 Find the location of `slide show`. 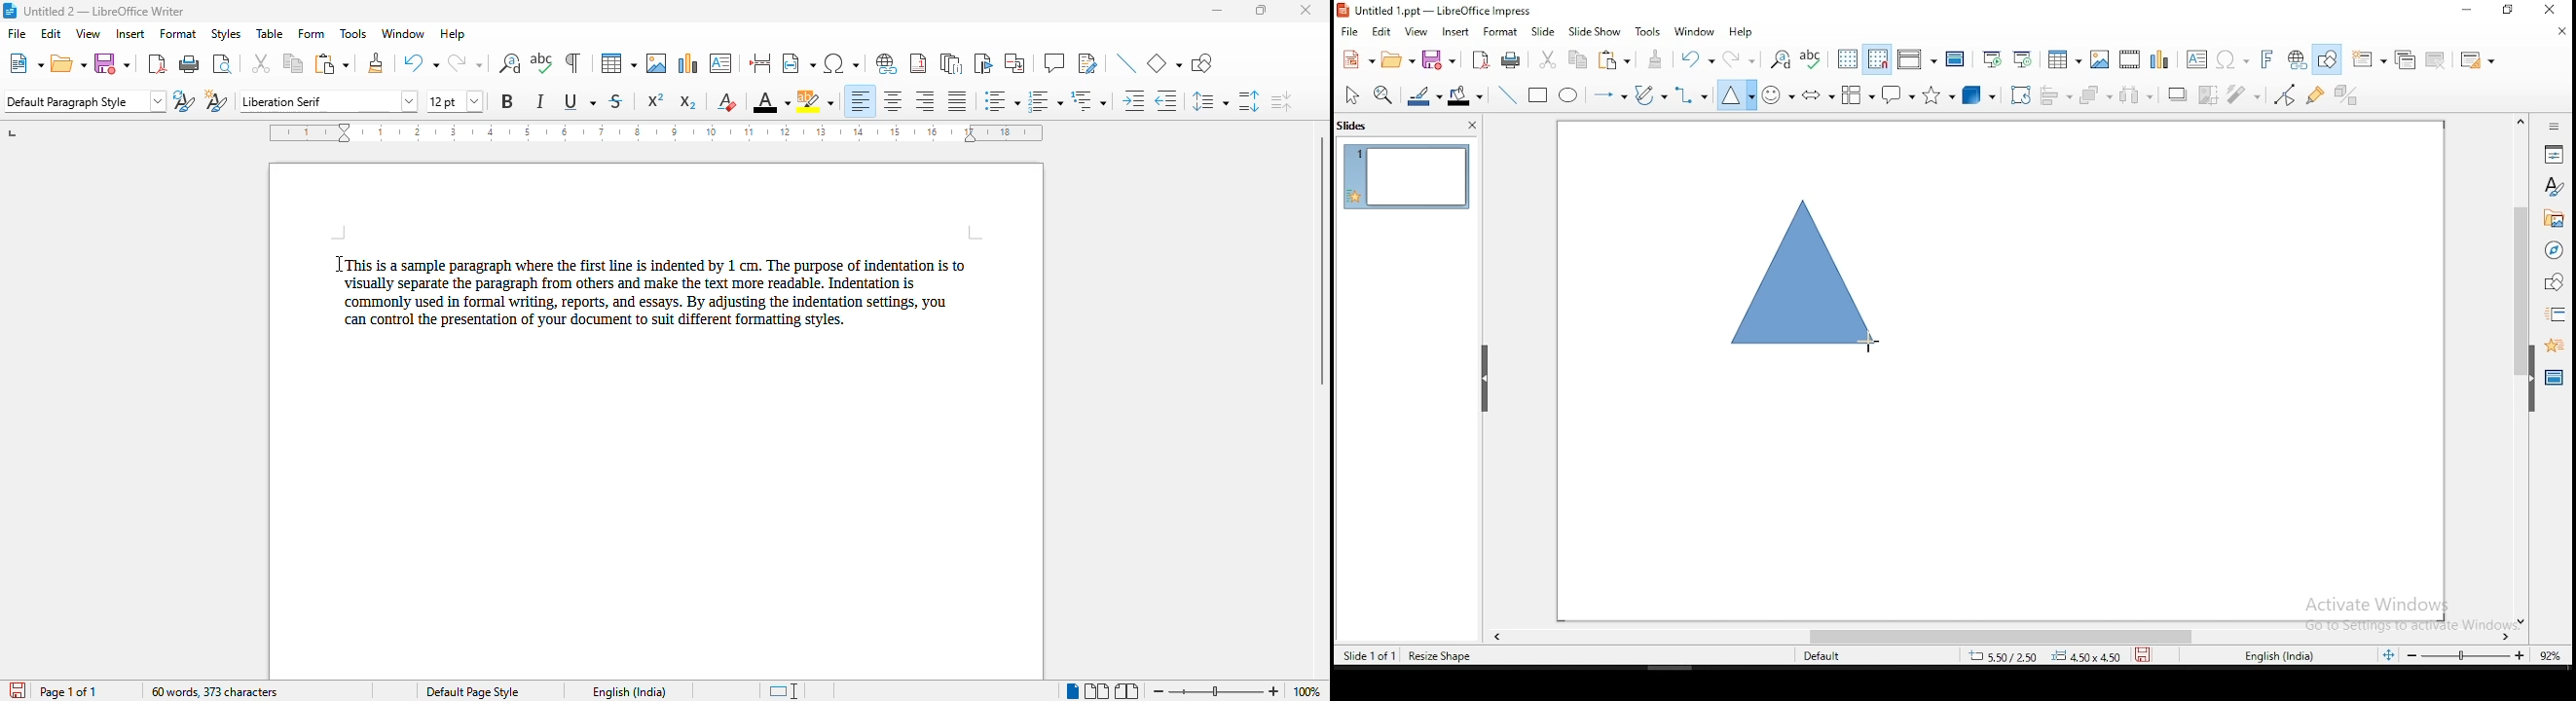

slide show is located at coordinates (1595, 31).